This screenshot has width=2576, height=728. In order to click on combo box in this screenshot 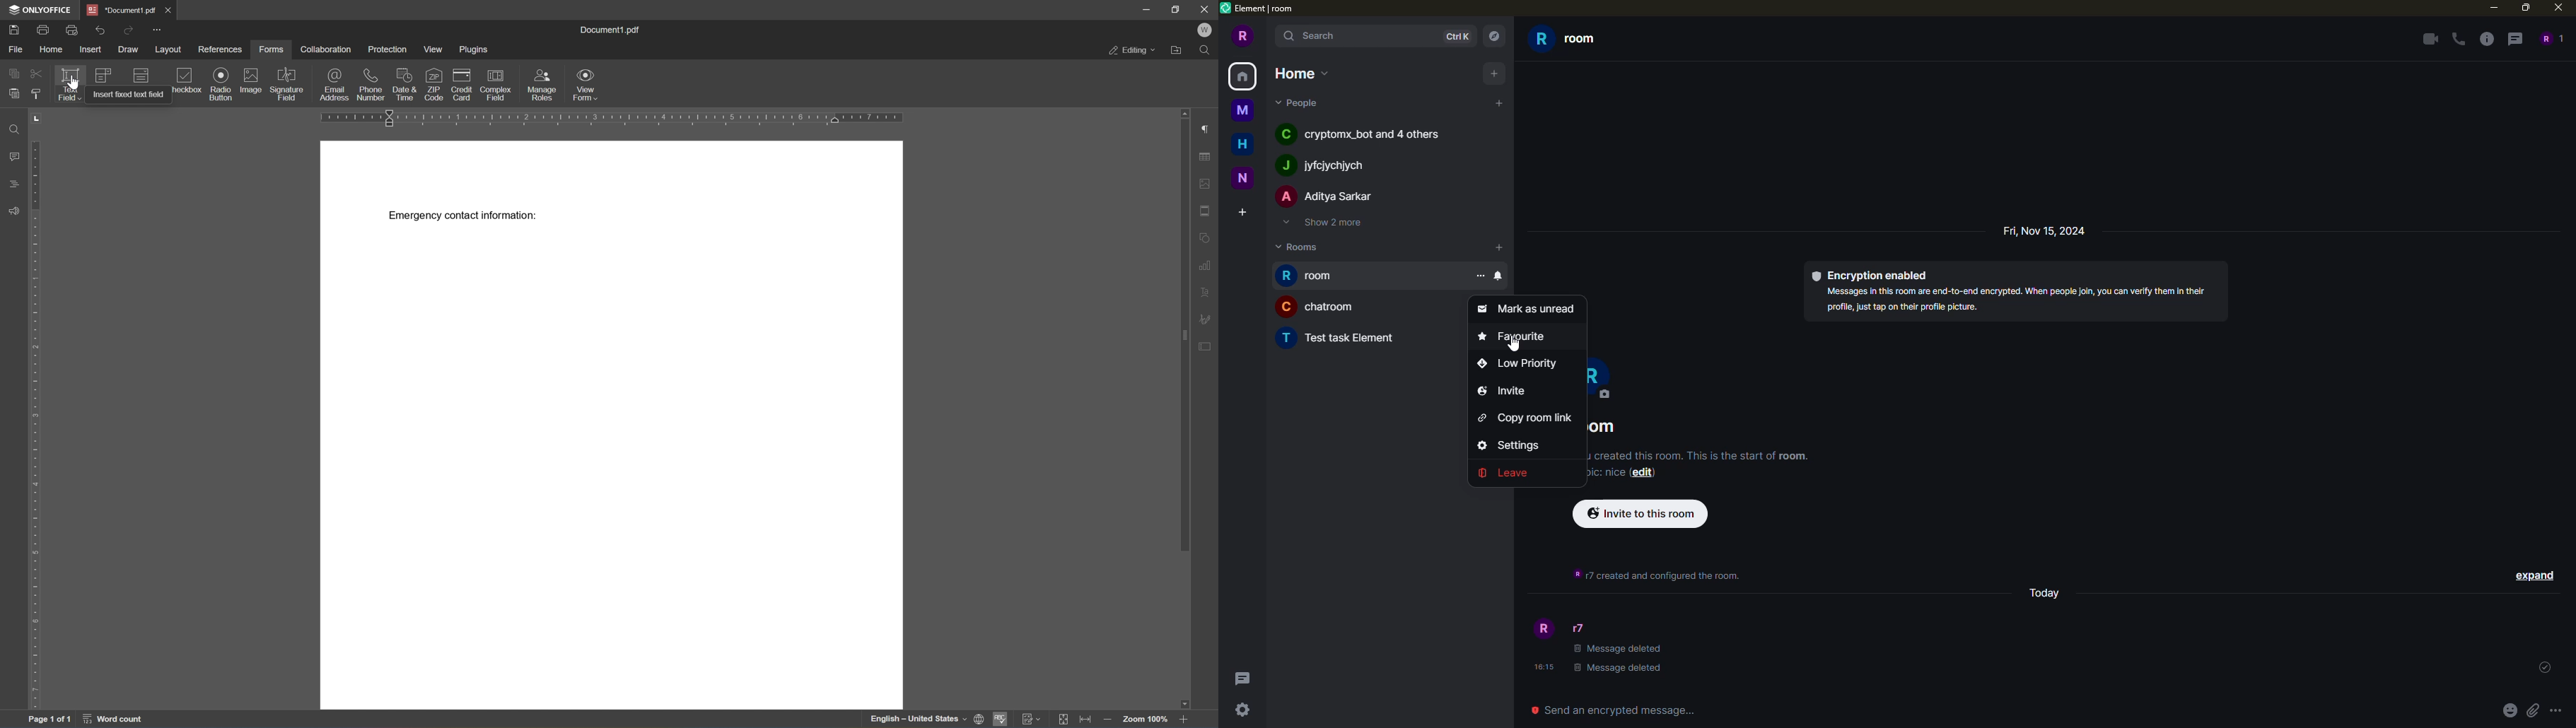, I will do `click(103, 74)`.